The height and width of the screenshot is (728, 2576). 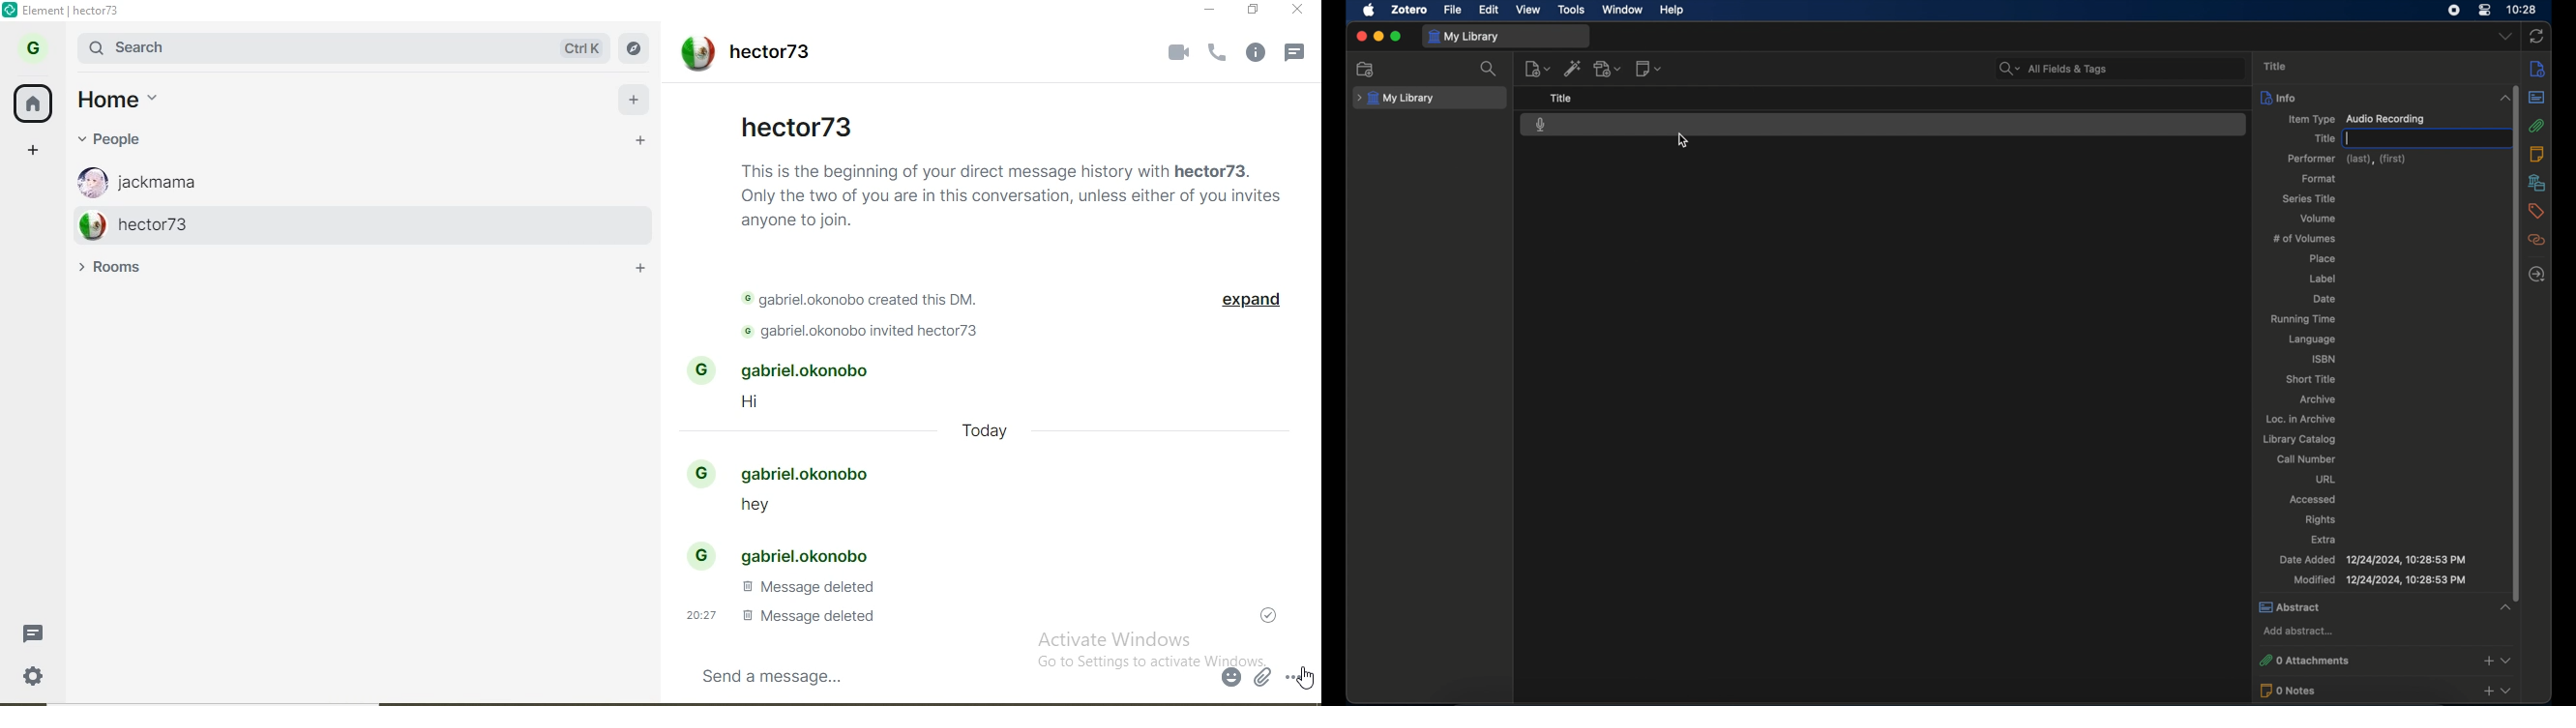 What do you see at coordinates (1395, 99) in the screenshot?
I see `my library` at bounding box center [1395, 99].